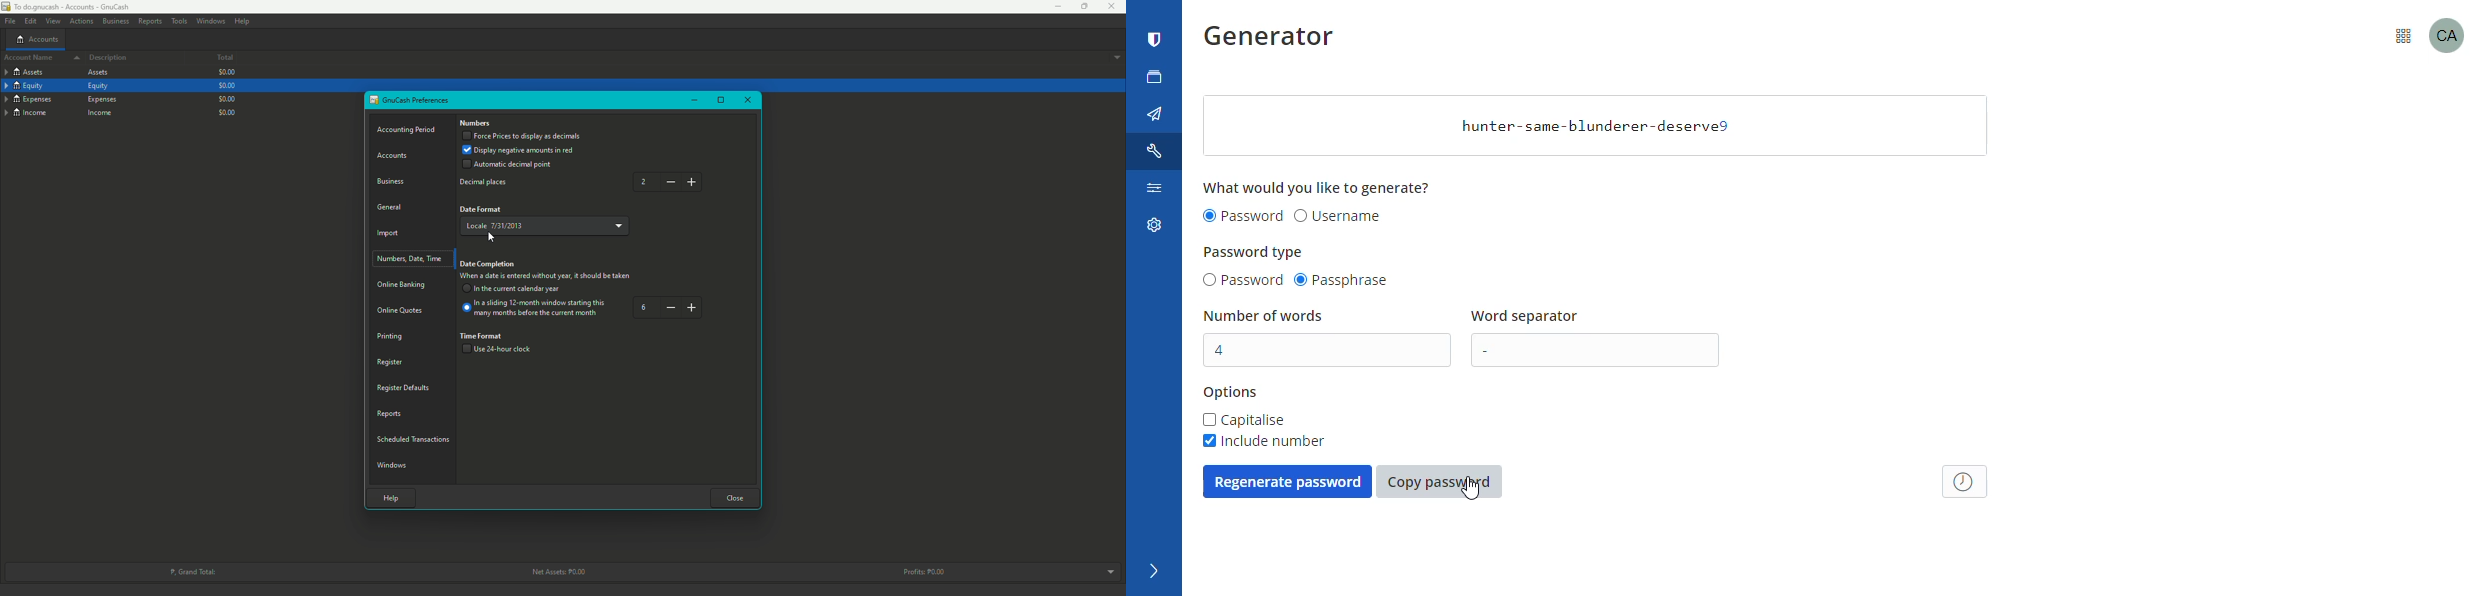 The image size is (2492, 616). Describe the element at coordinates (556, 572) in the screenshot. I see `Net Assets` at that location.